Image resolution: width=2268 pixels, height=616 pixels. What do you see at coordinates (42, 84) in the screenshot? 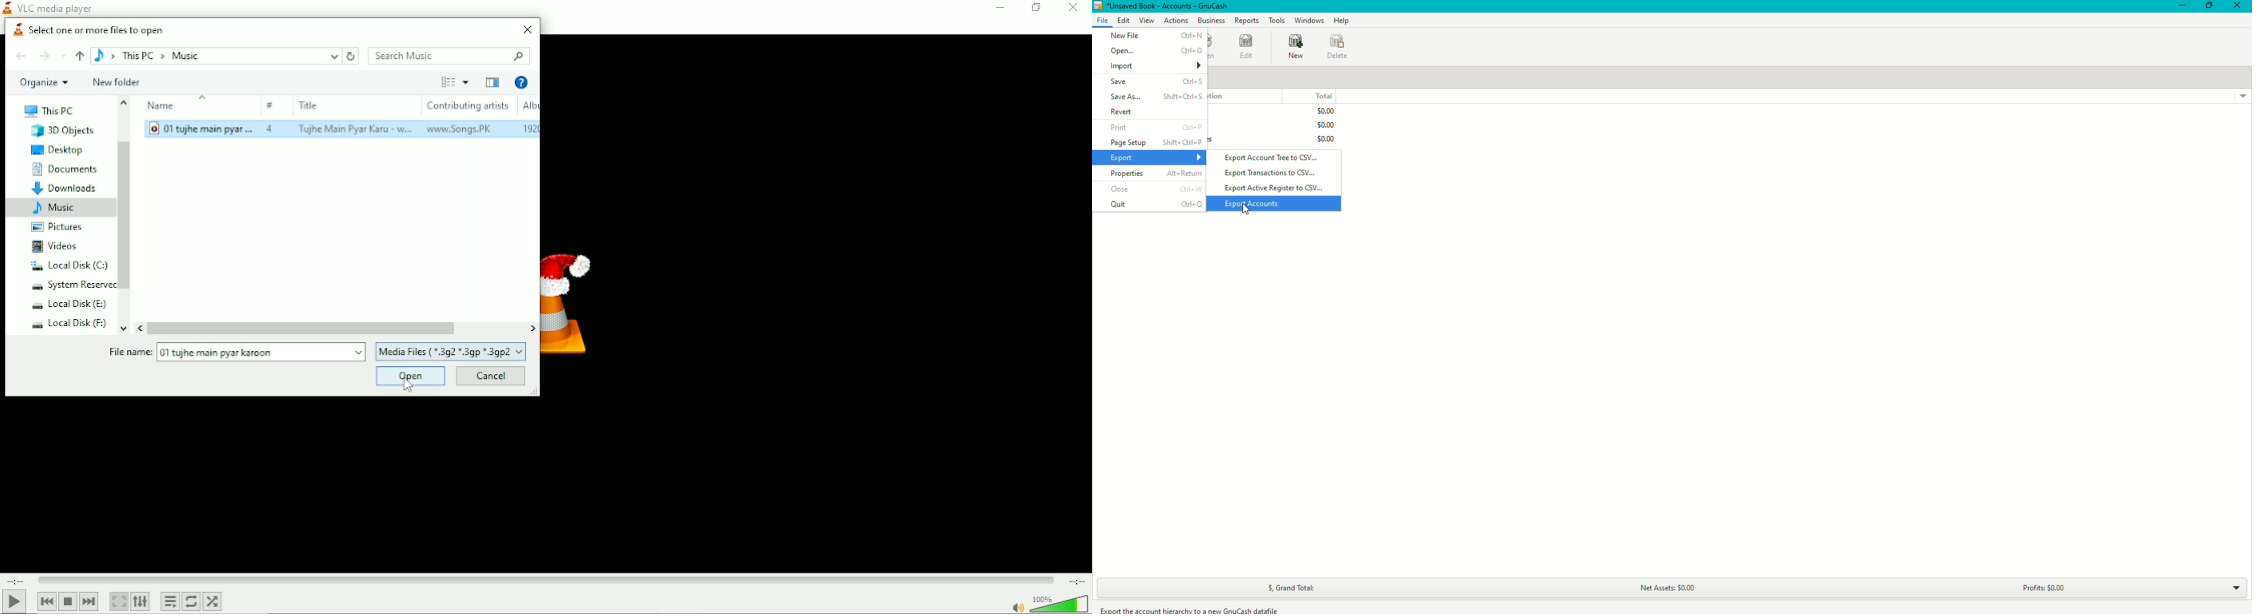
I see `Organize` at bounding box center [42, 84].